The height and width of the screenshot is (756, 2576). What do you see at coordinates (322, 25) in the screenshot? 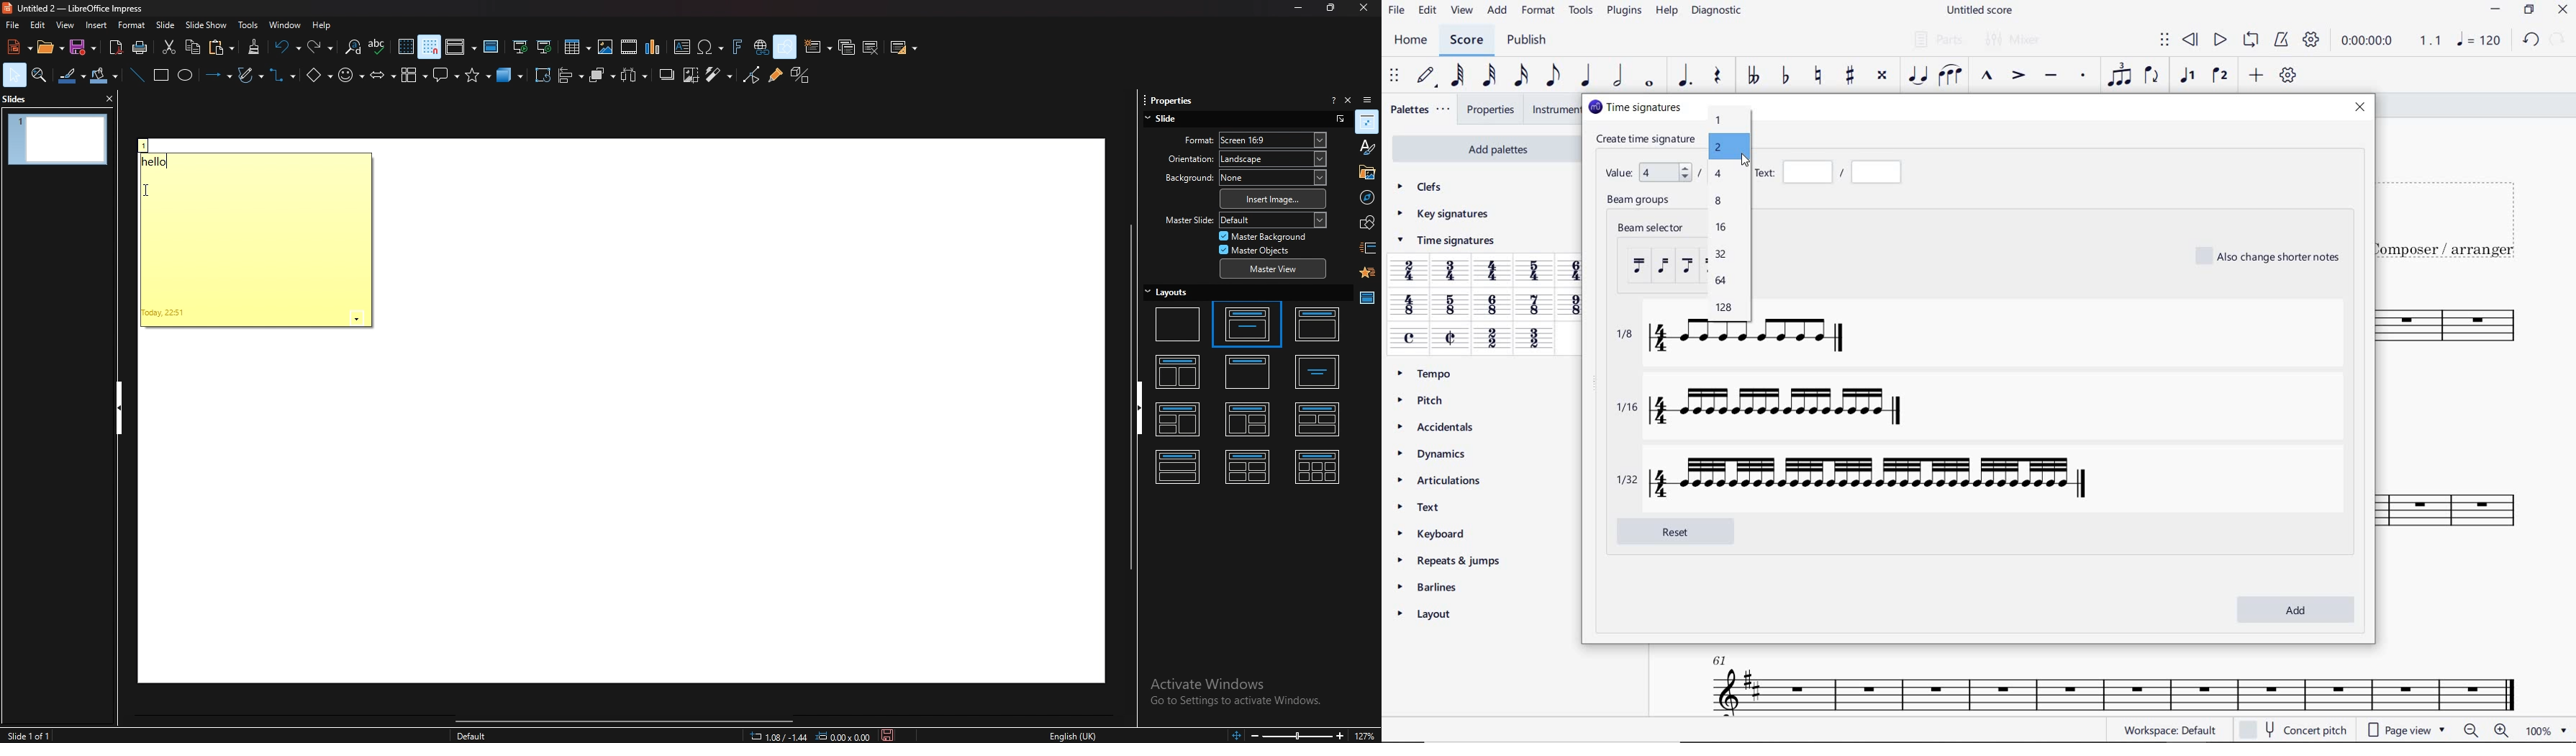
I see `help` at bounding box center [322, 25].